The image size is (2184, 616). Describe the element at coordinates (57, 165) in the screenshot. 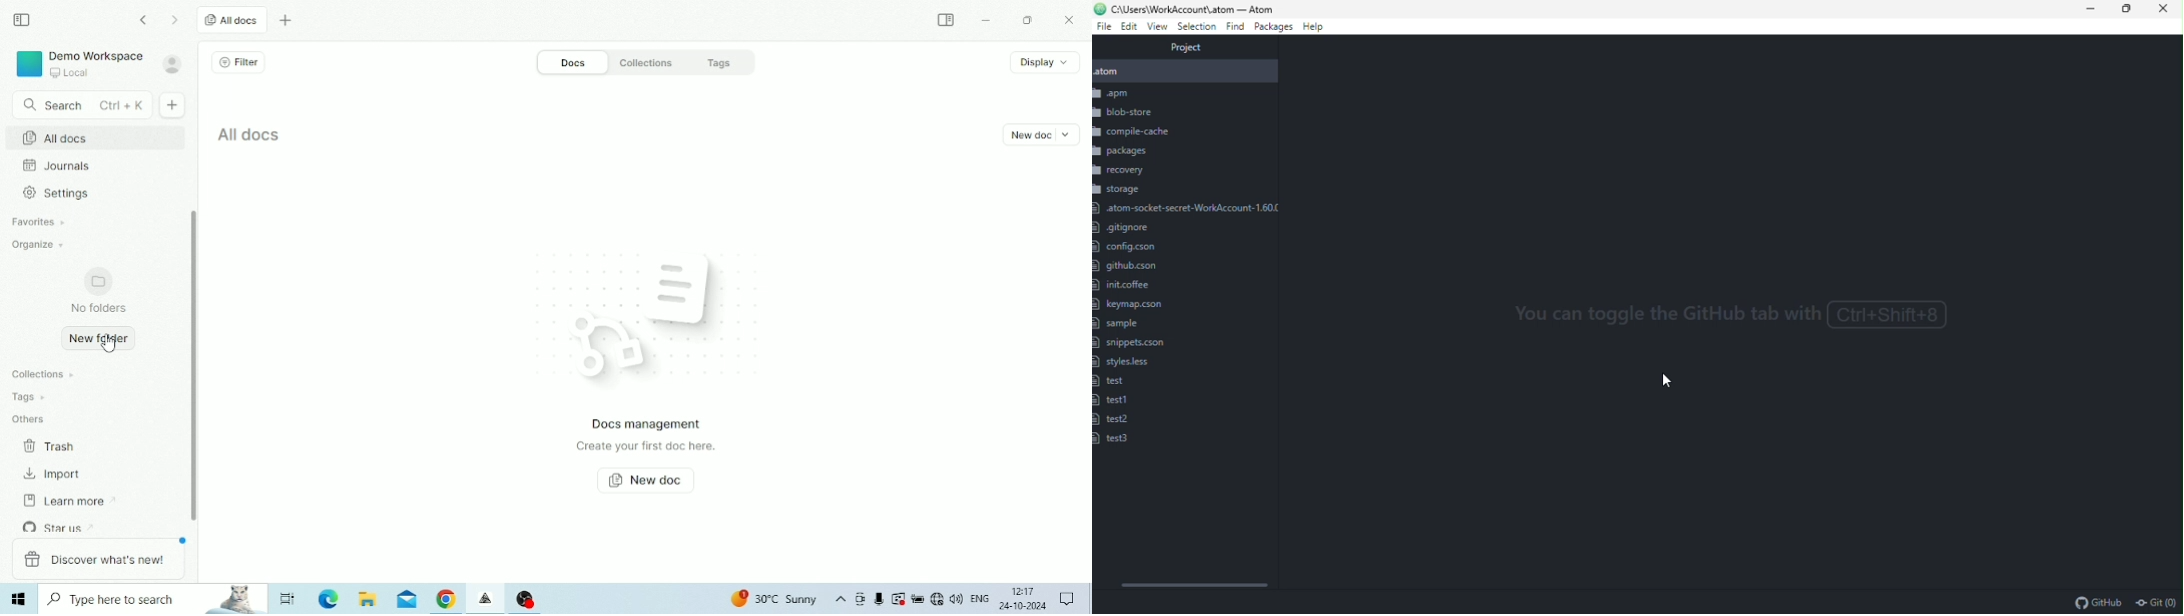

I see `Journals` at that location.